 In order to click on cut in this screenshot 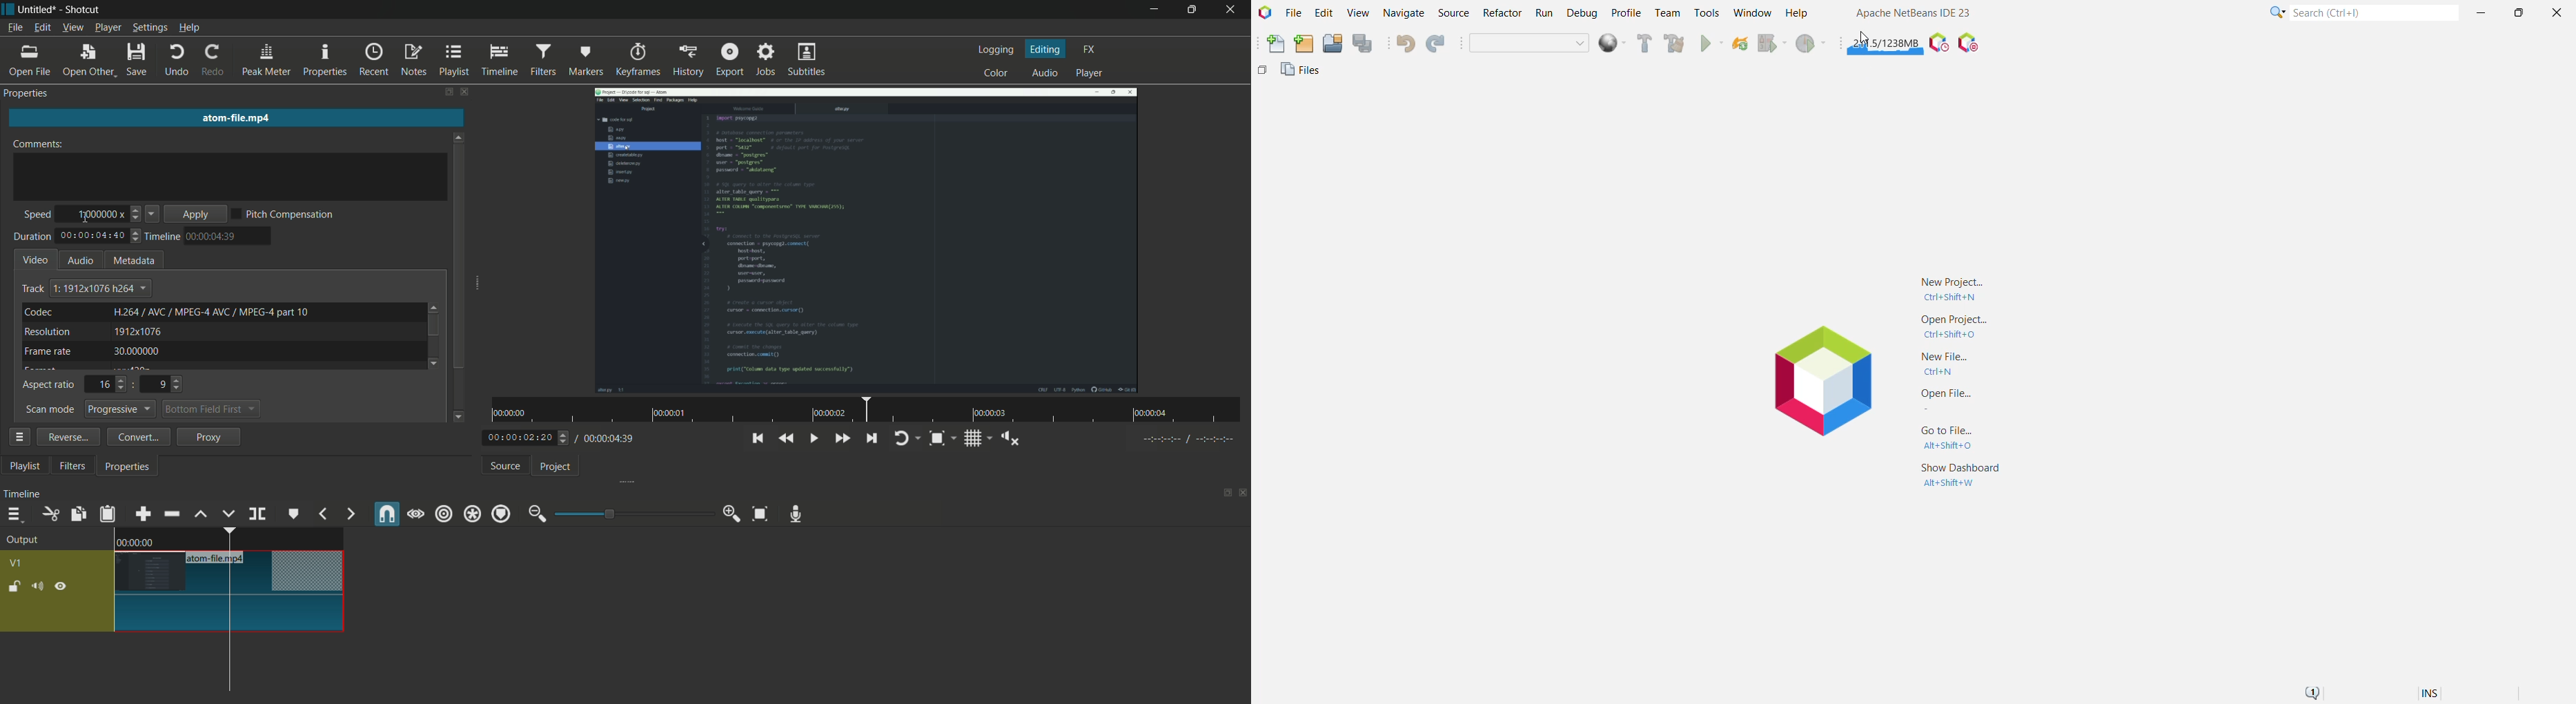, I will do `click(48, 514)`.